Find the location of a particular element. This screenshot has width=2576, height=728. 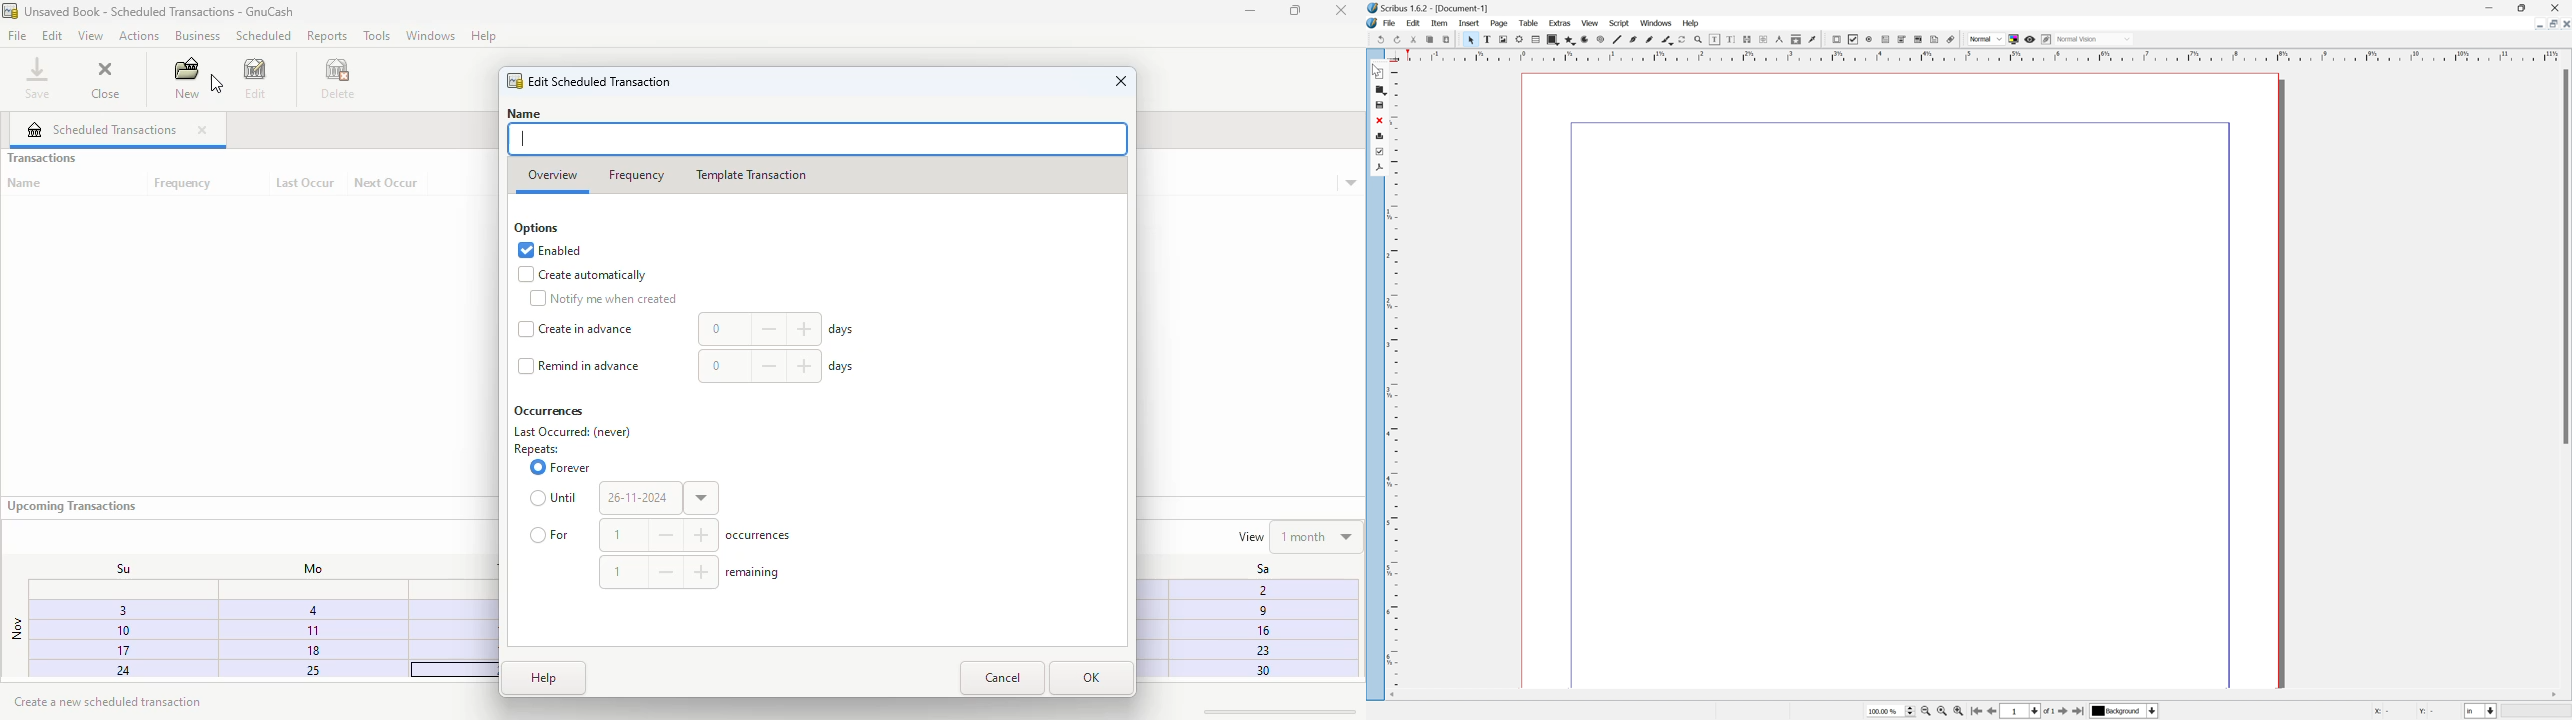

go to last page is located at coordinates (2078, 713).